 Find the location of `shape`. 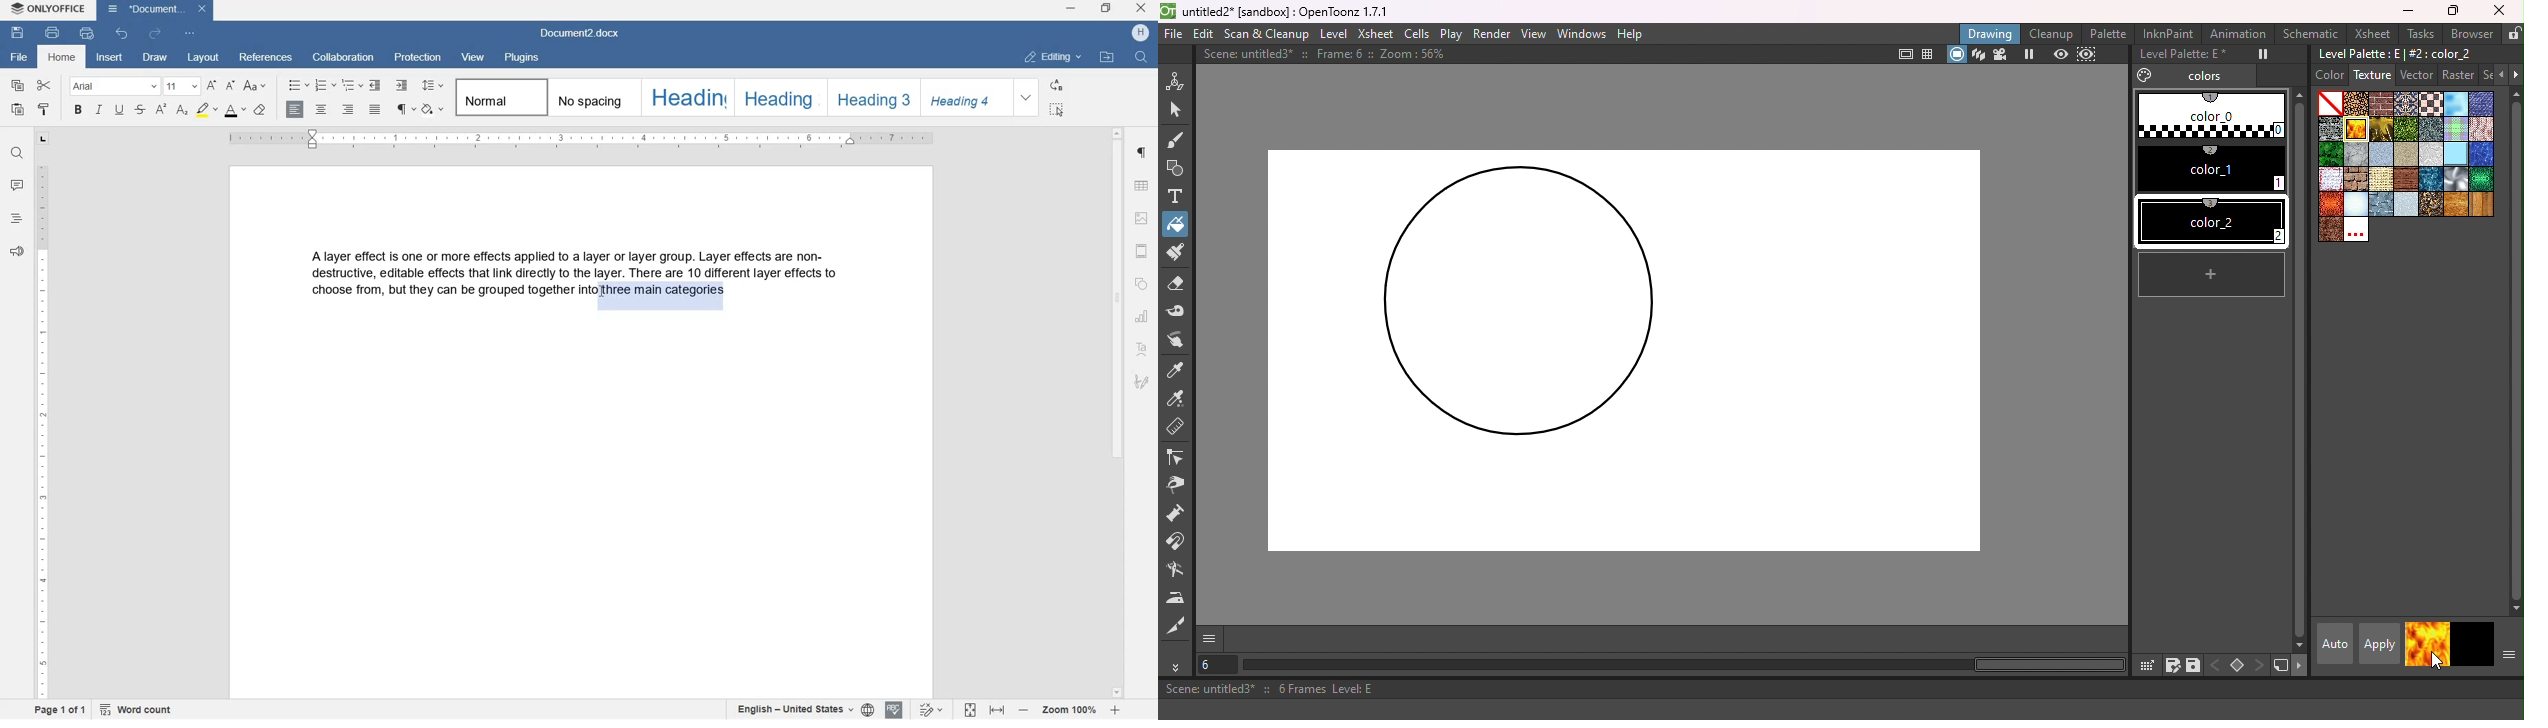

shape is located at coordinates (1144, 285).